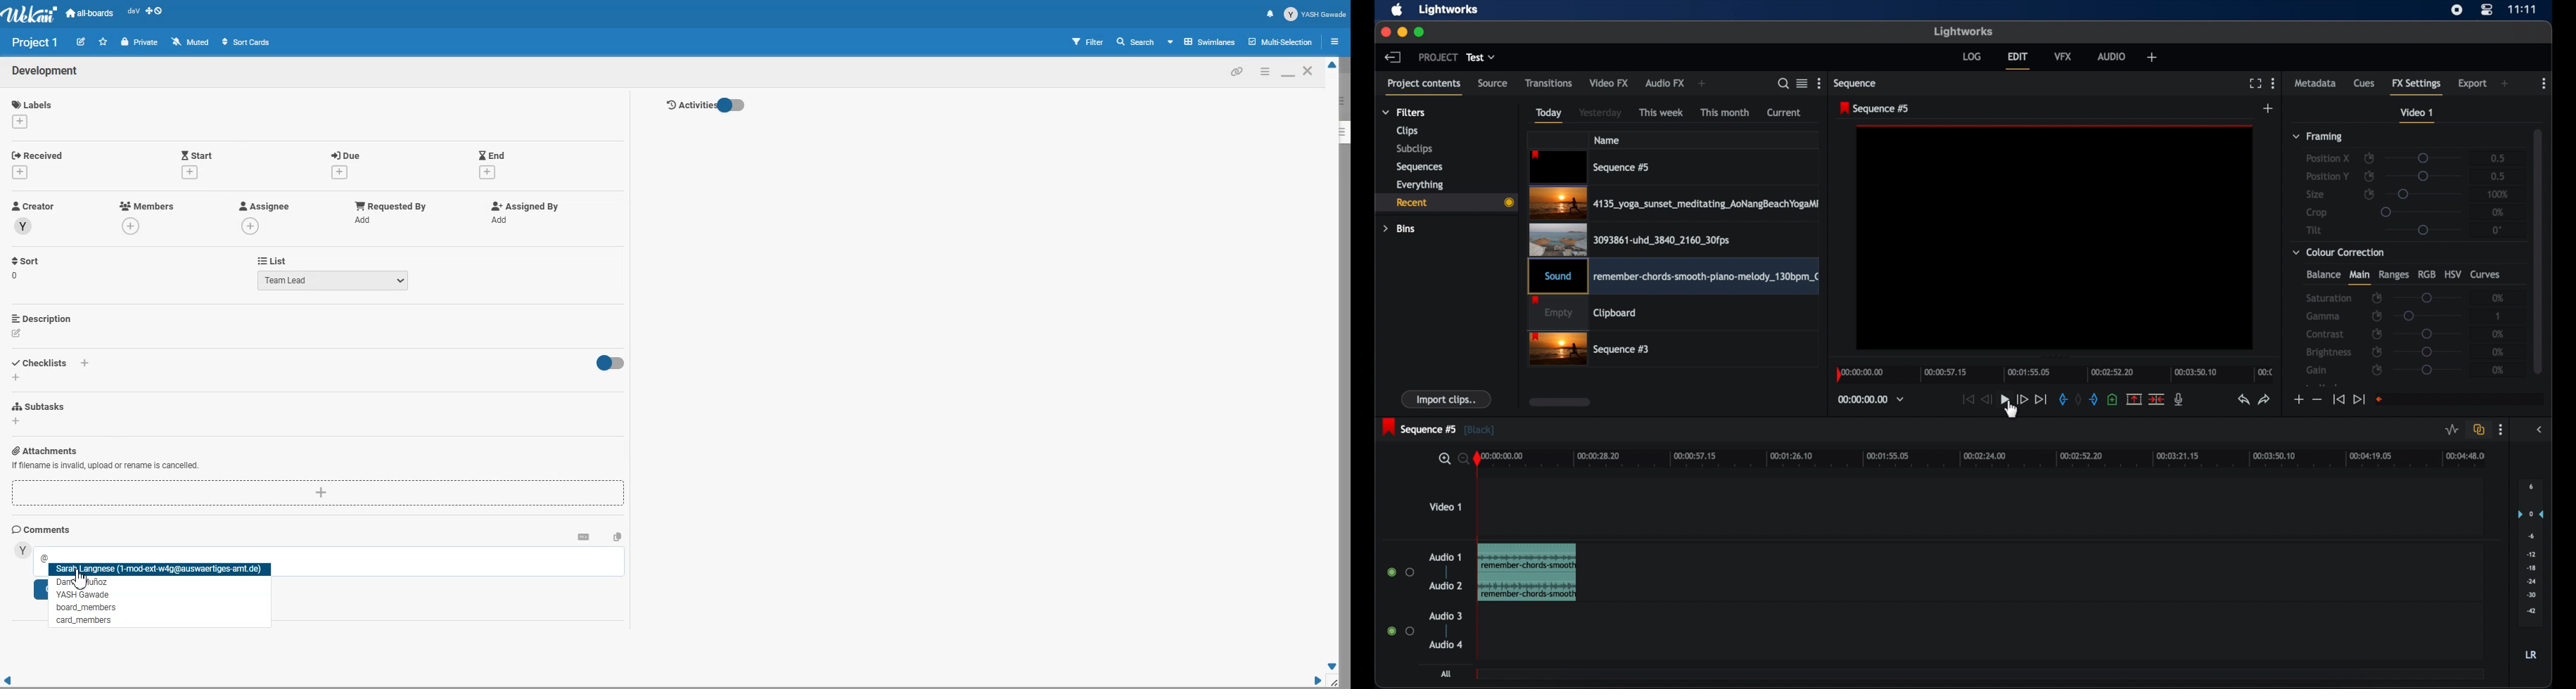 Image resolution: width=2576 pixels, height=700 pixels. What do you see at coordinates (2427, 334) in the screenshot?
I see `slider` at bounding box center [2427, 334].